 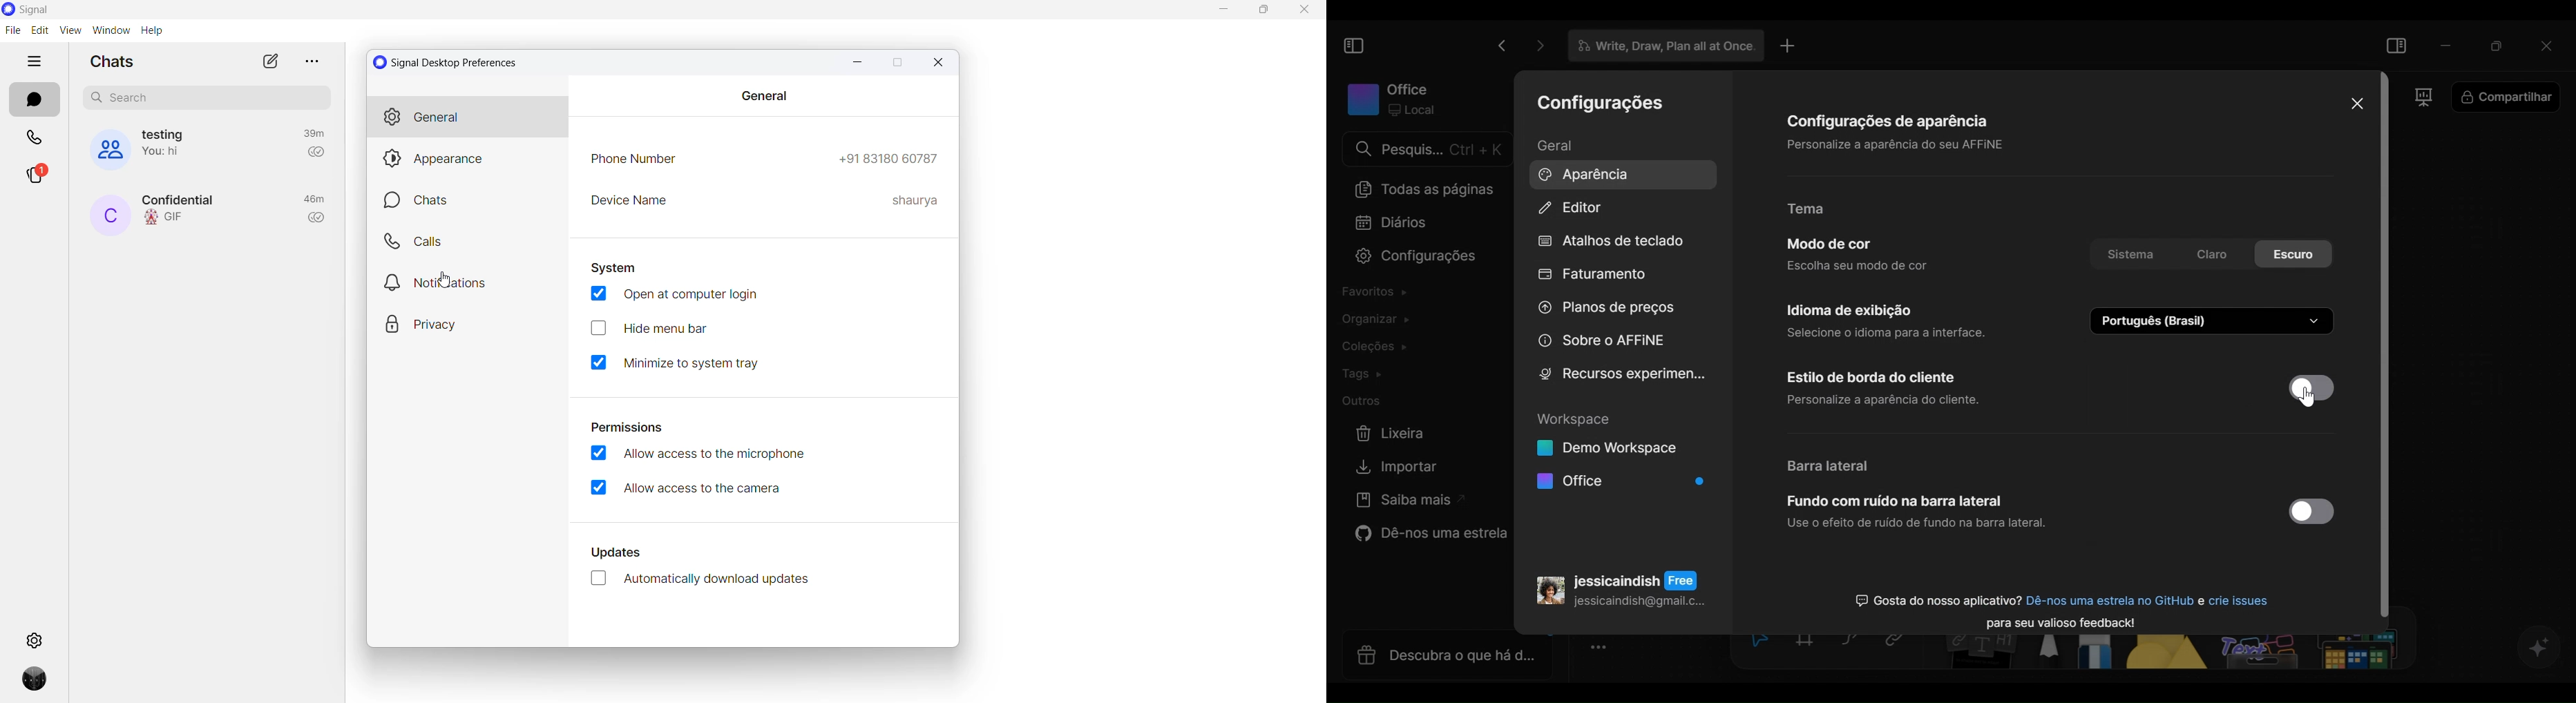 What do you see at coordinates (1217, 10) in the screenshot?
I see `minimize` at bounding box center [1217, 10].